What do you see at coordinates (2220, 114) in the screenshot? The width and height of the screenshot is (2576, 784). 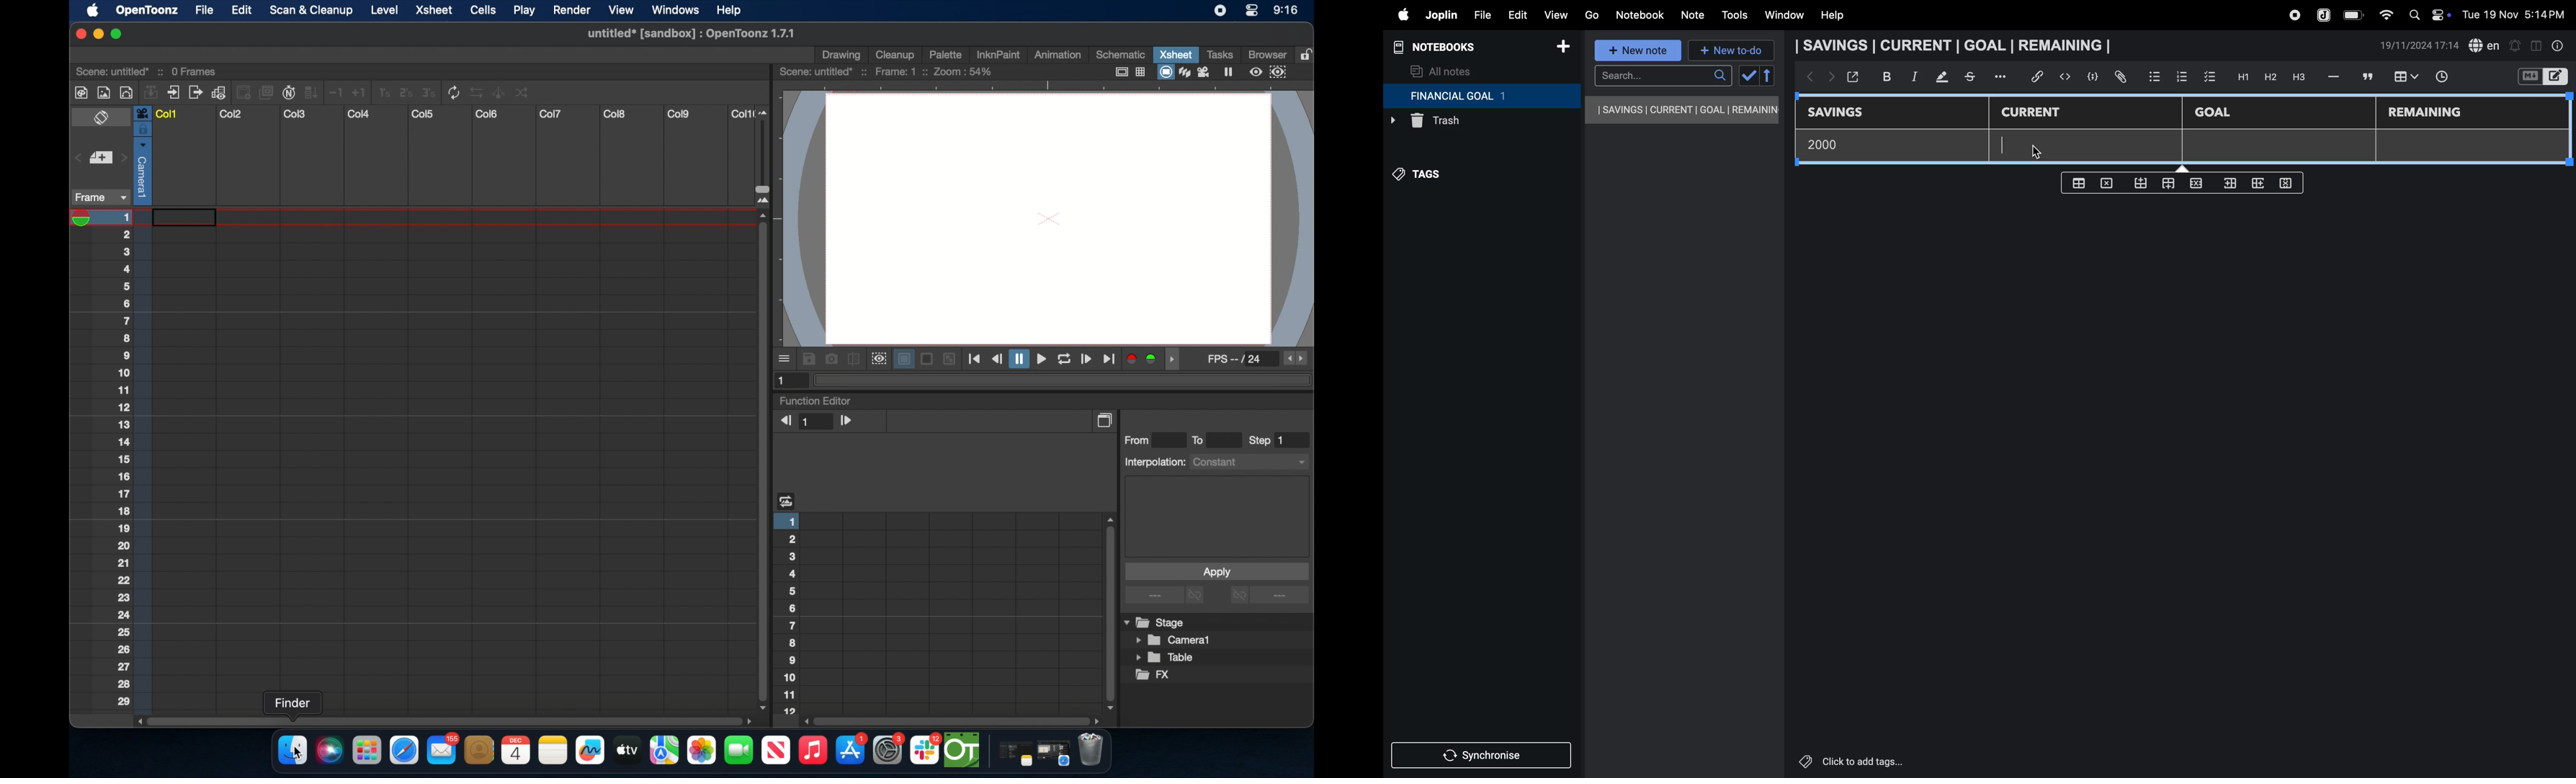 I see `Goal` at bounding box center [2220, 114].